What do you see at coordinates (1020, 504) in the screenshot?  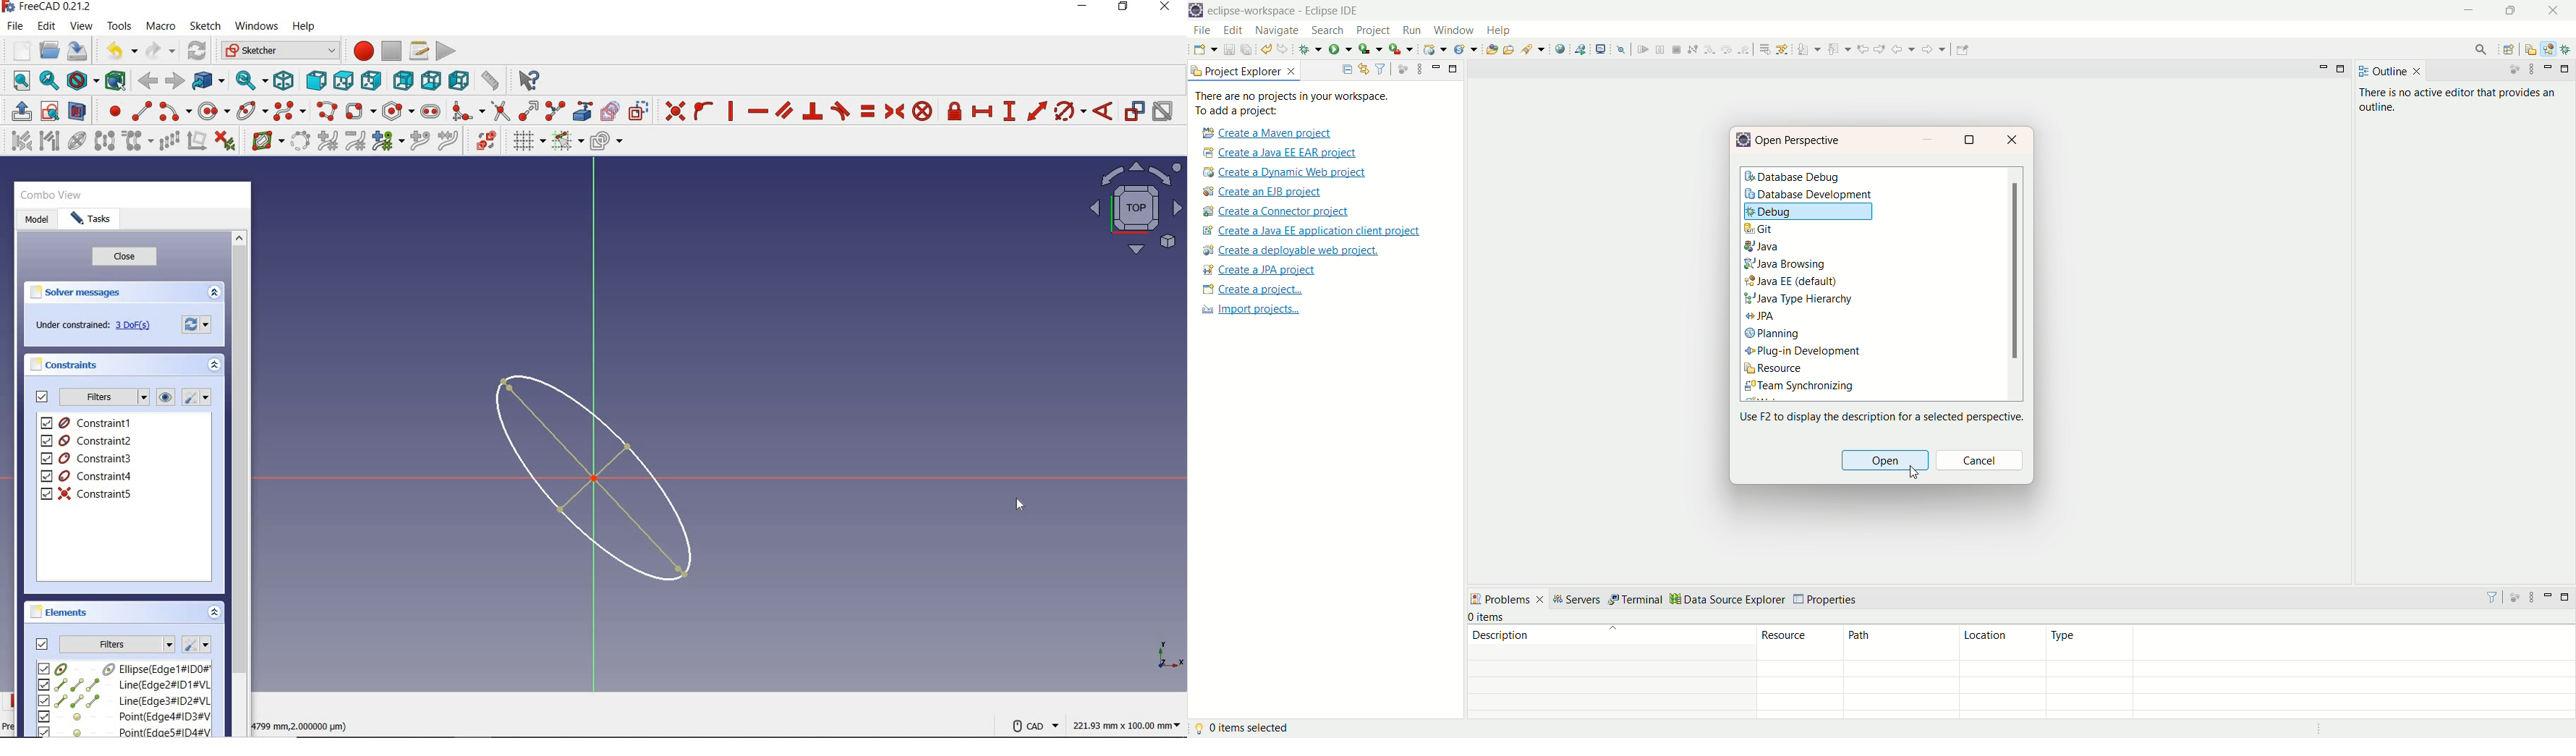 I see `cursor` at bounding box center [1020, 504].